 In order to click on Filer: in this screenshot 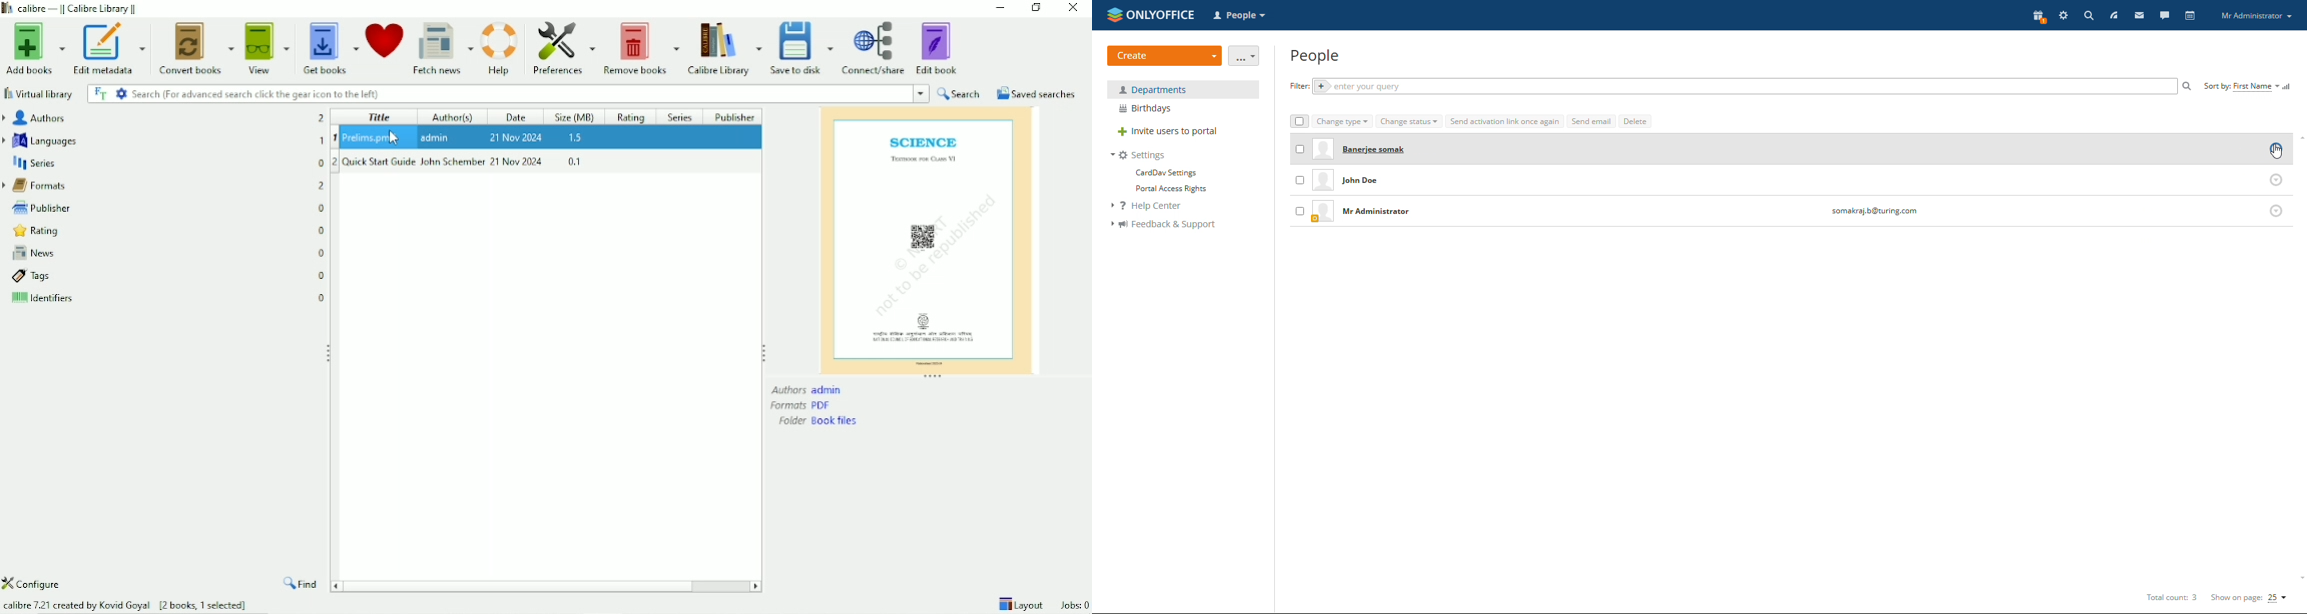, I will do `click(1296, 86)`.